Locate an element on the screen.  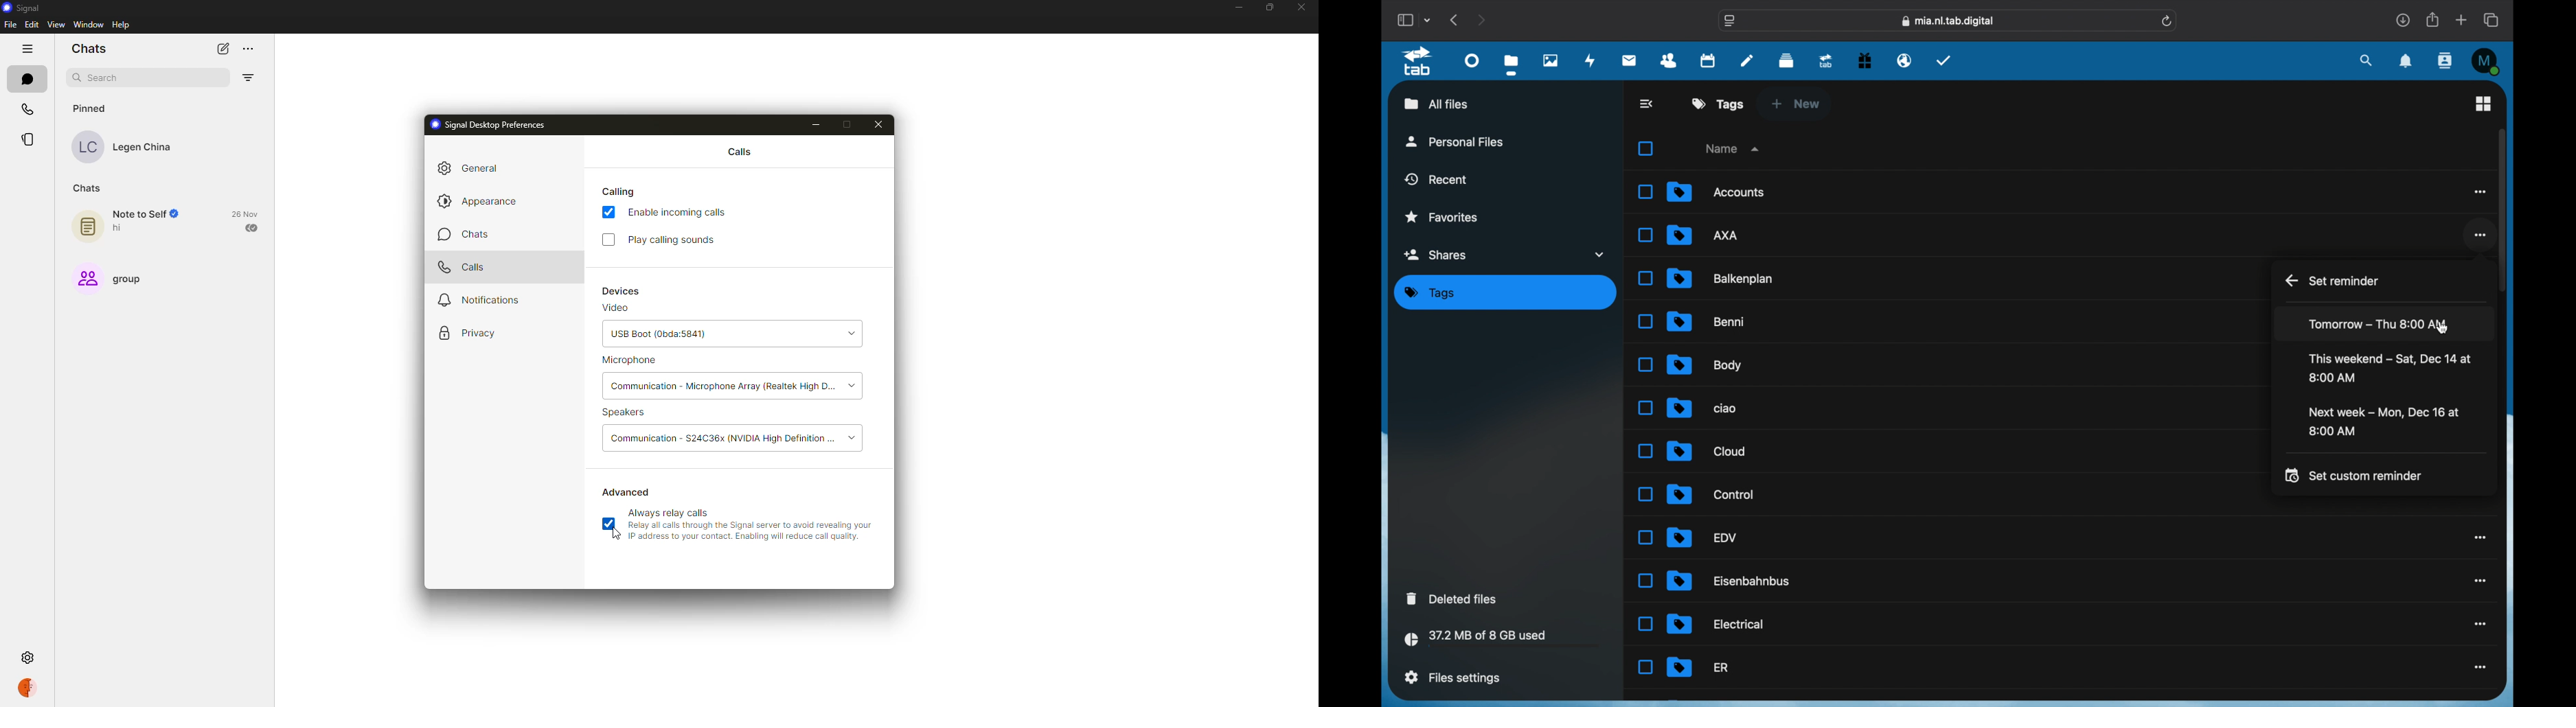
speakers is located at coordinates (628, 413).